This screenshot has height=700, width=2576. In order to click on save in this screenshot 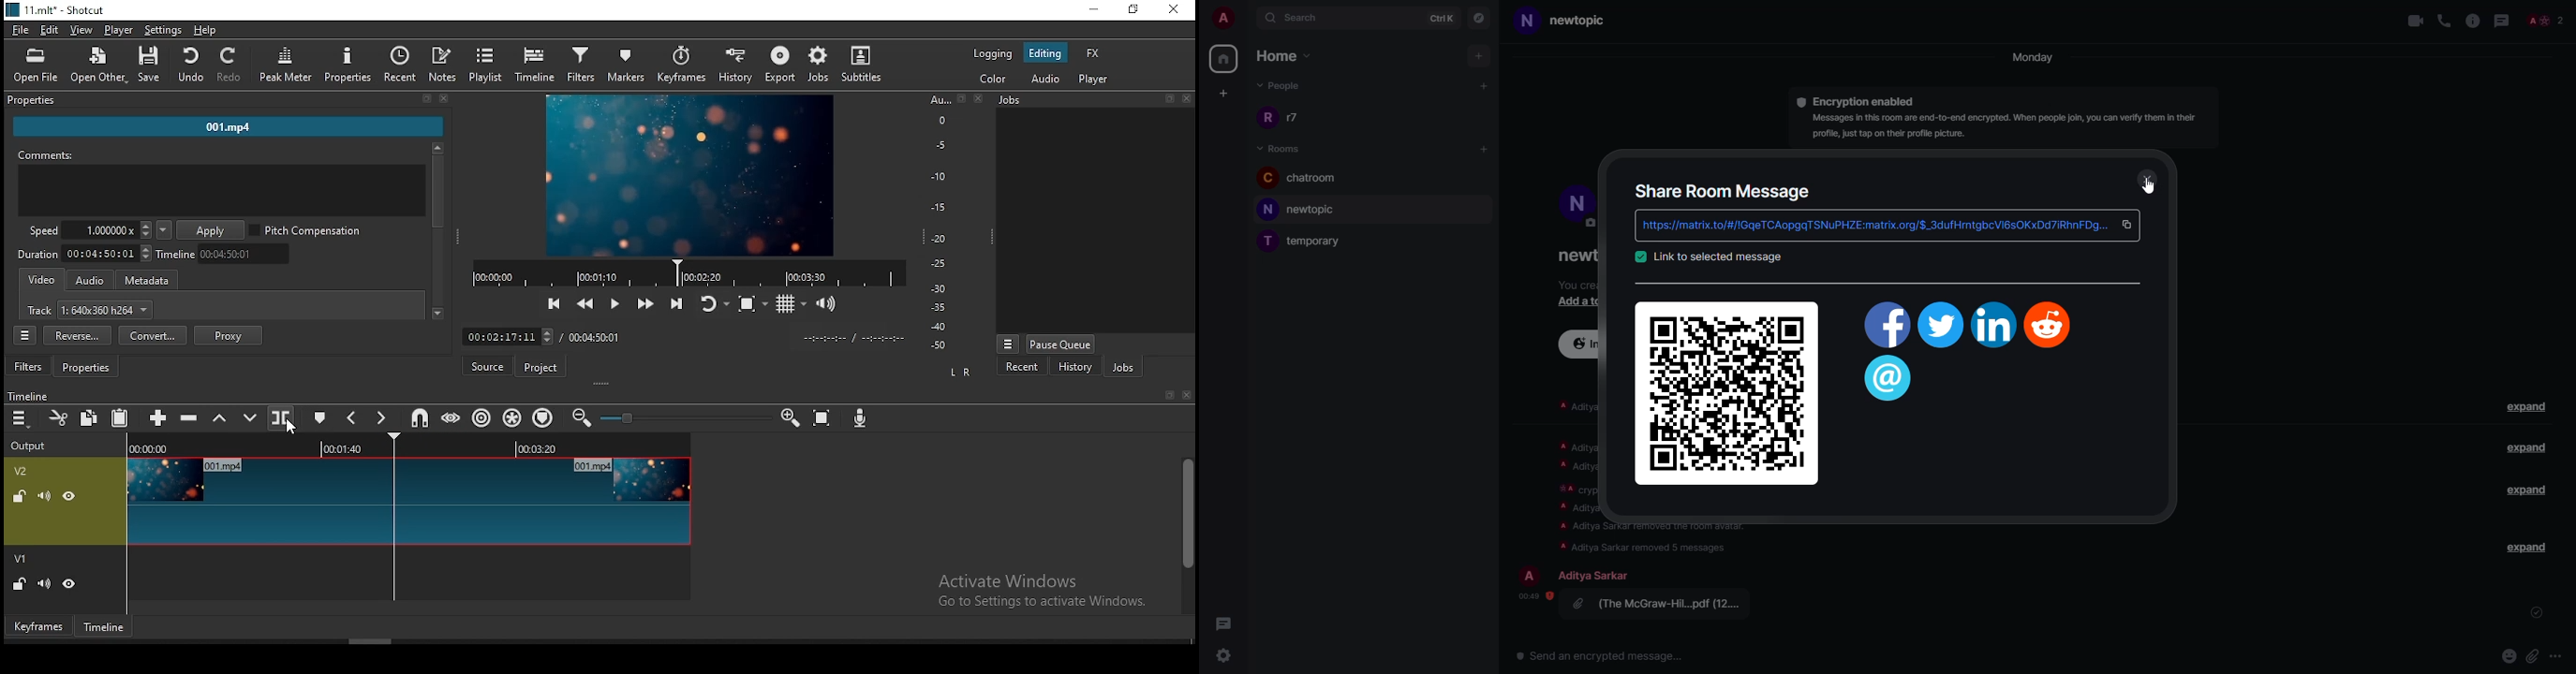, I will do `click(149, 64)`.